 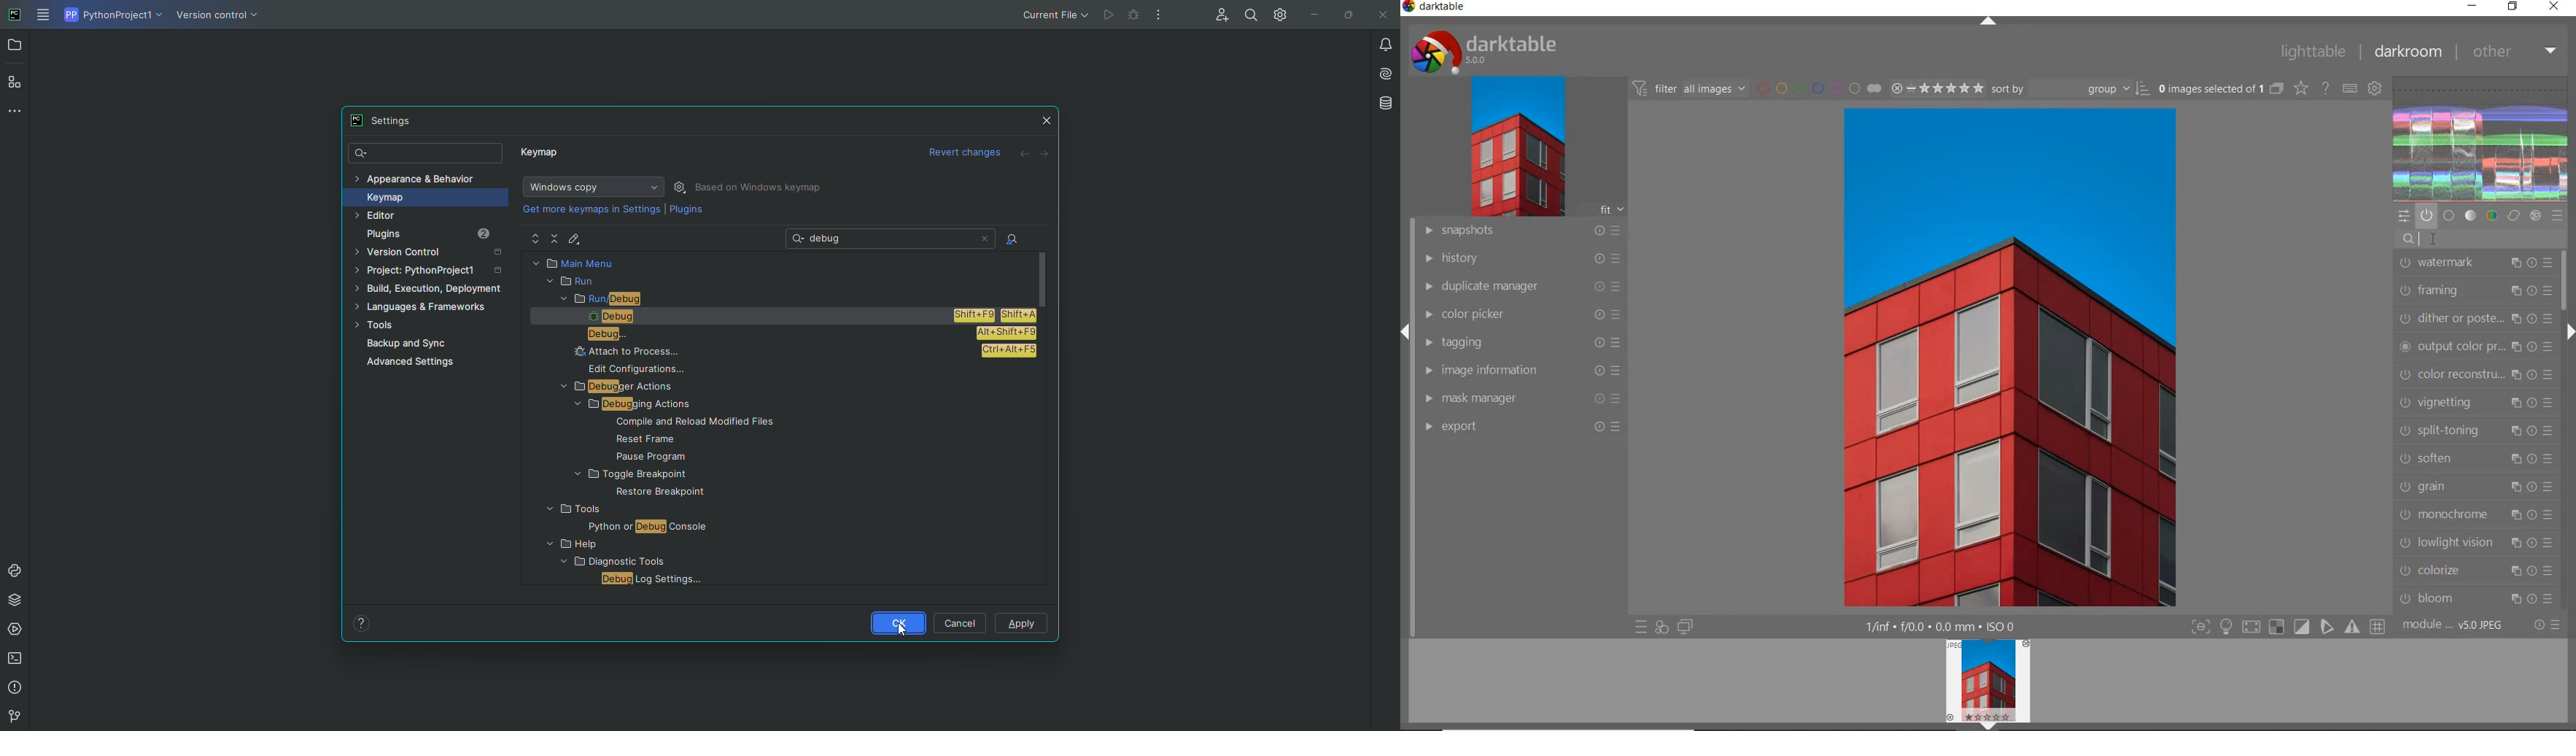 I want to click on DEBUG  SHIFT+F9, so click(x=749, y=317).